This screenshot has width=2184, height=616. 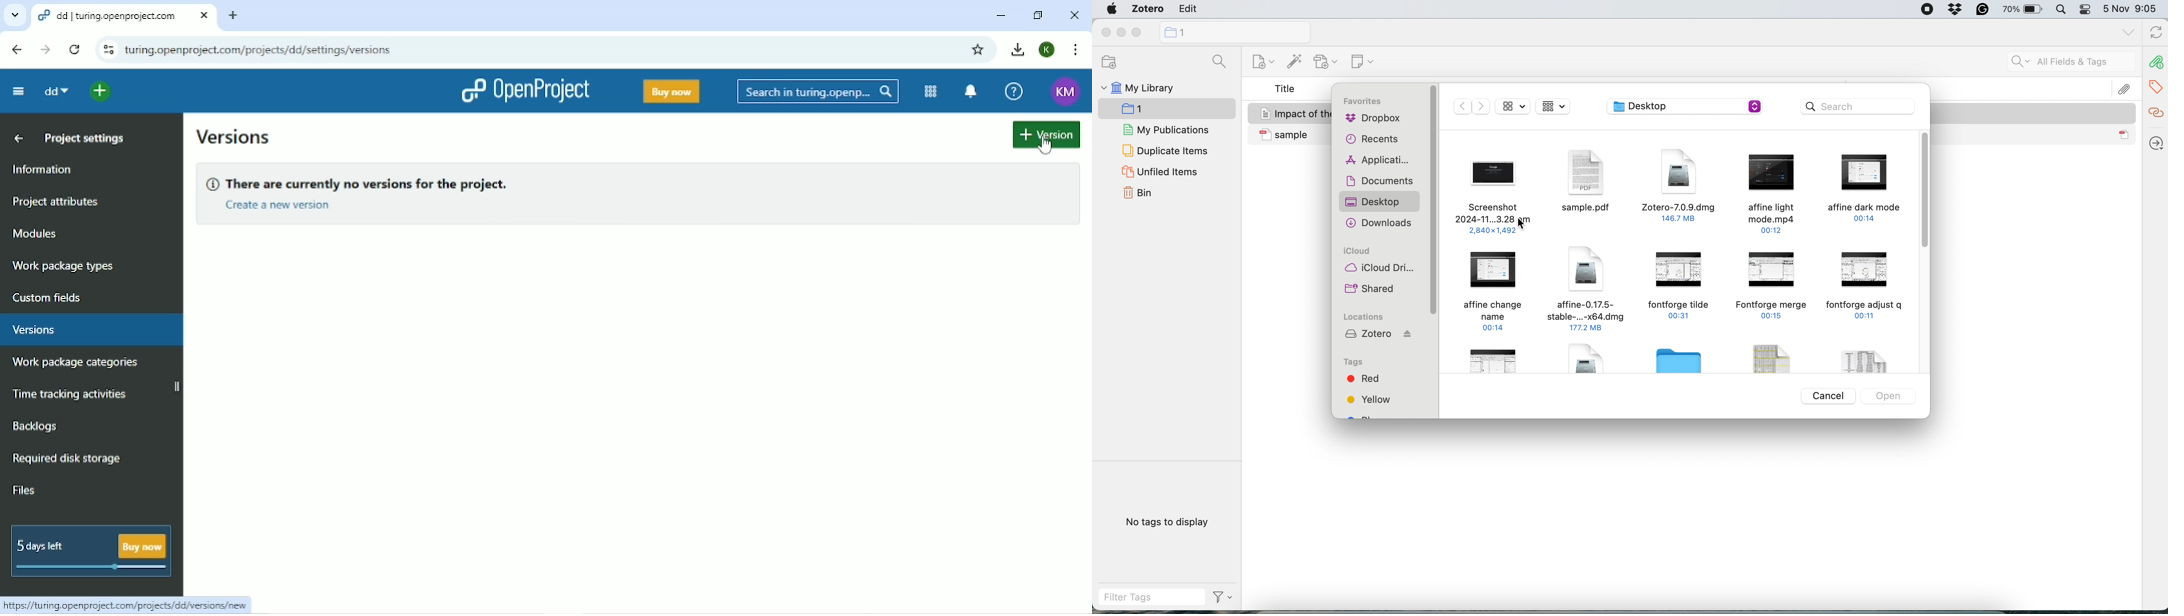 What do you see at coordinates (2035, 113) in the screenshot?
I see `Impact of the Information Technology on the Accounting System  Jasim and Raewf` at bounding box center [2035, 113].